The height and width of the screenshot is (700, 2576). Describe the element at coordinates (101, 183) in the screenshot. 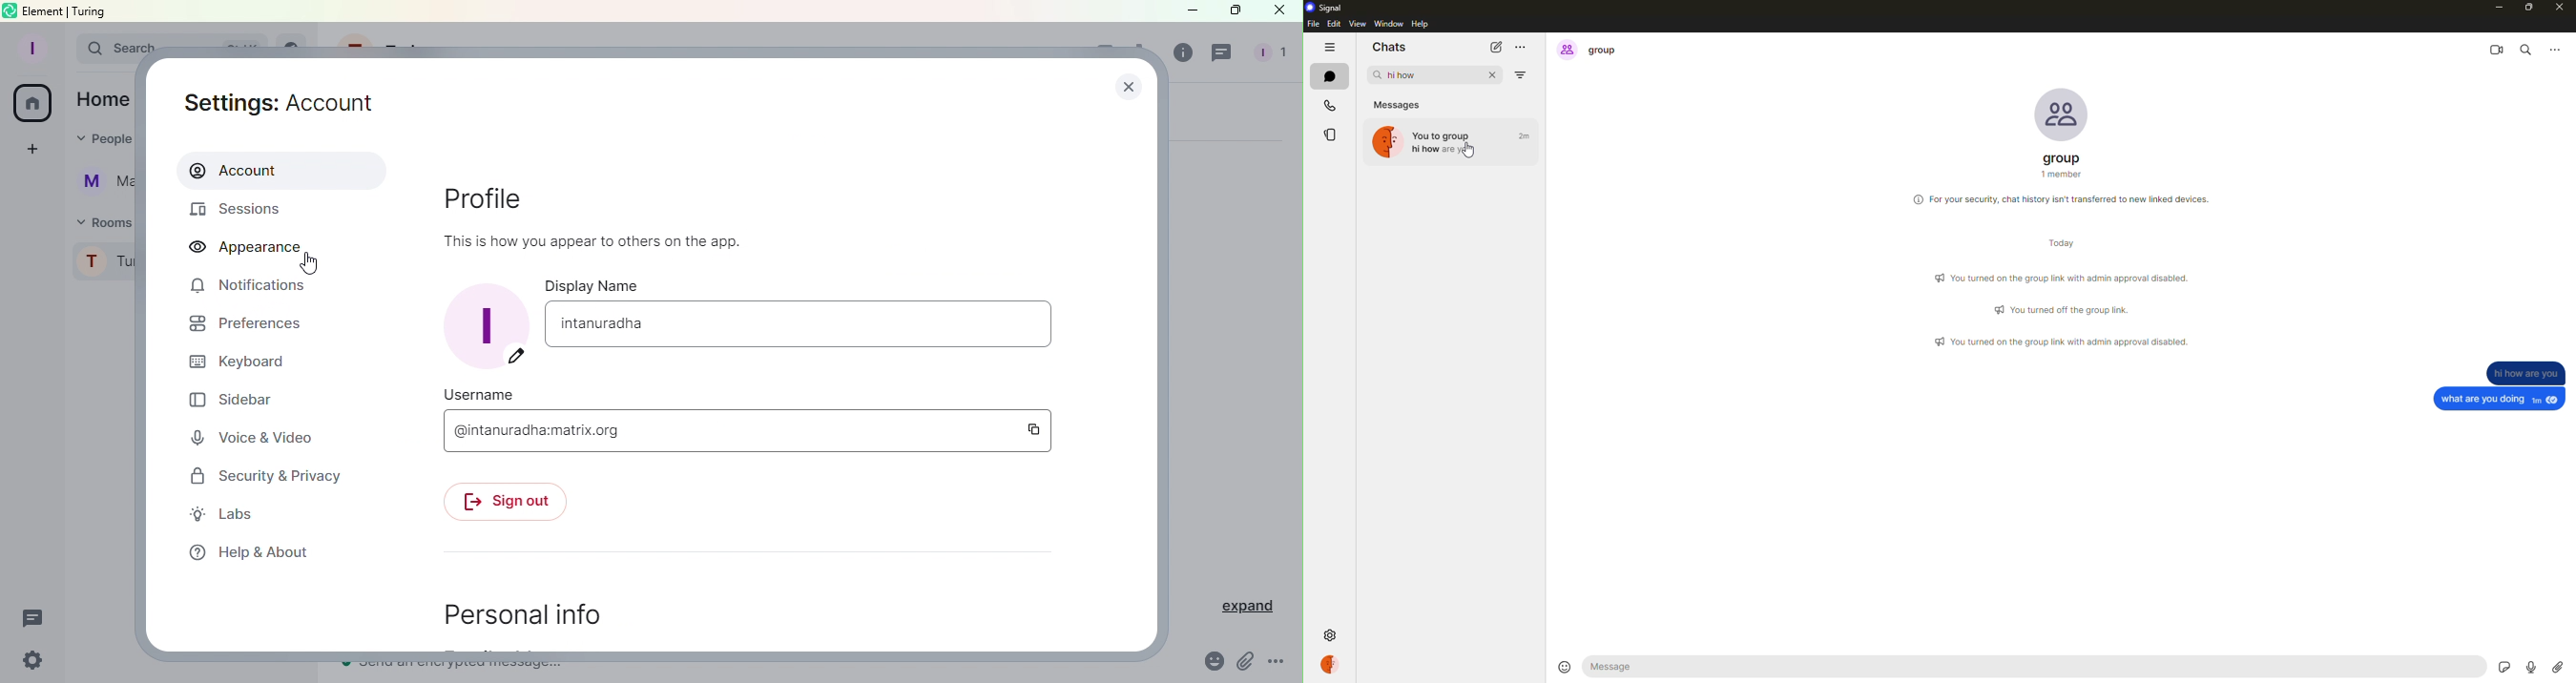

I see `Martina Tornello` at that location.